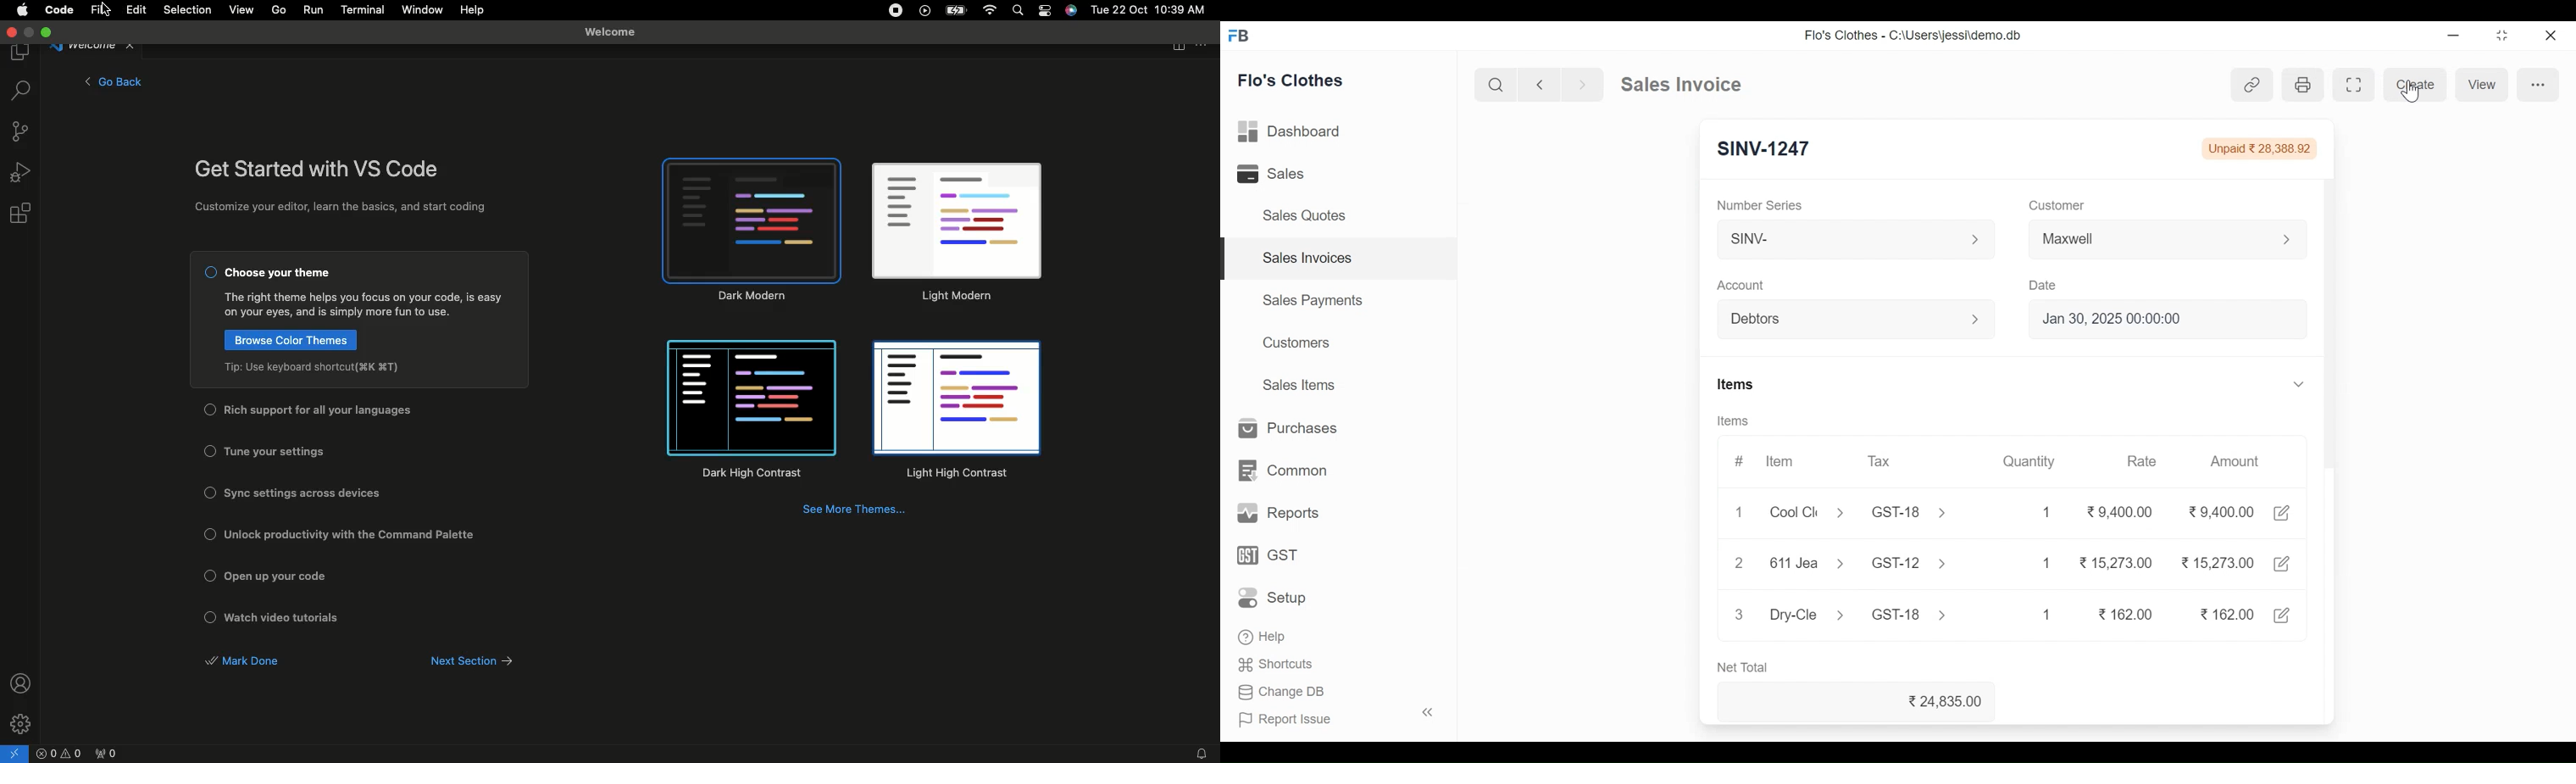 The height and width of the screenshot is (784, 2576). What do you see at coordinates (1739, 461) in the screenshot?
I see `#` at bounding box center [1739, 461].